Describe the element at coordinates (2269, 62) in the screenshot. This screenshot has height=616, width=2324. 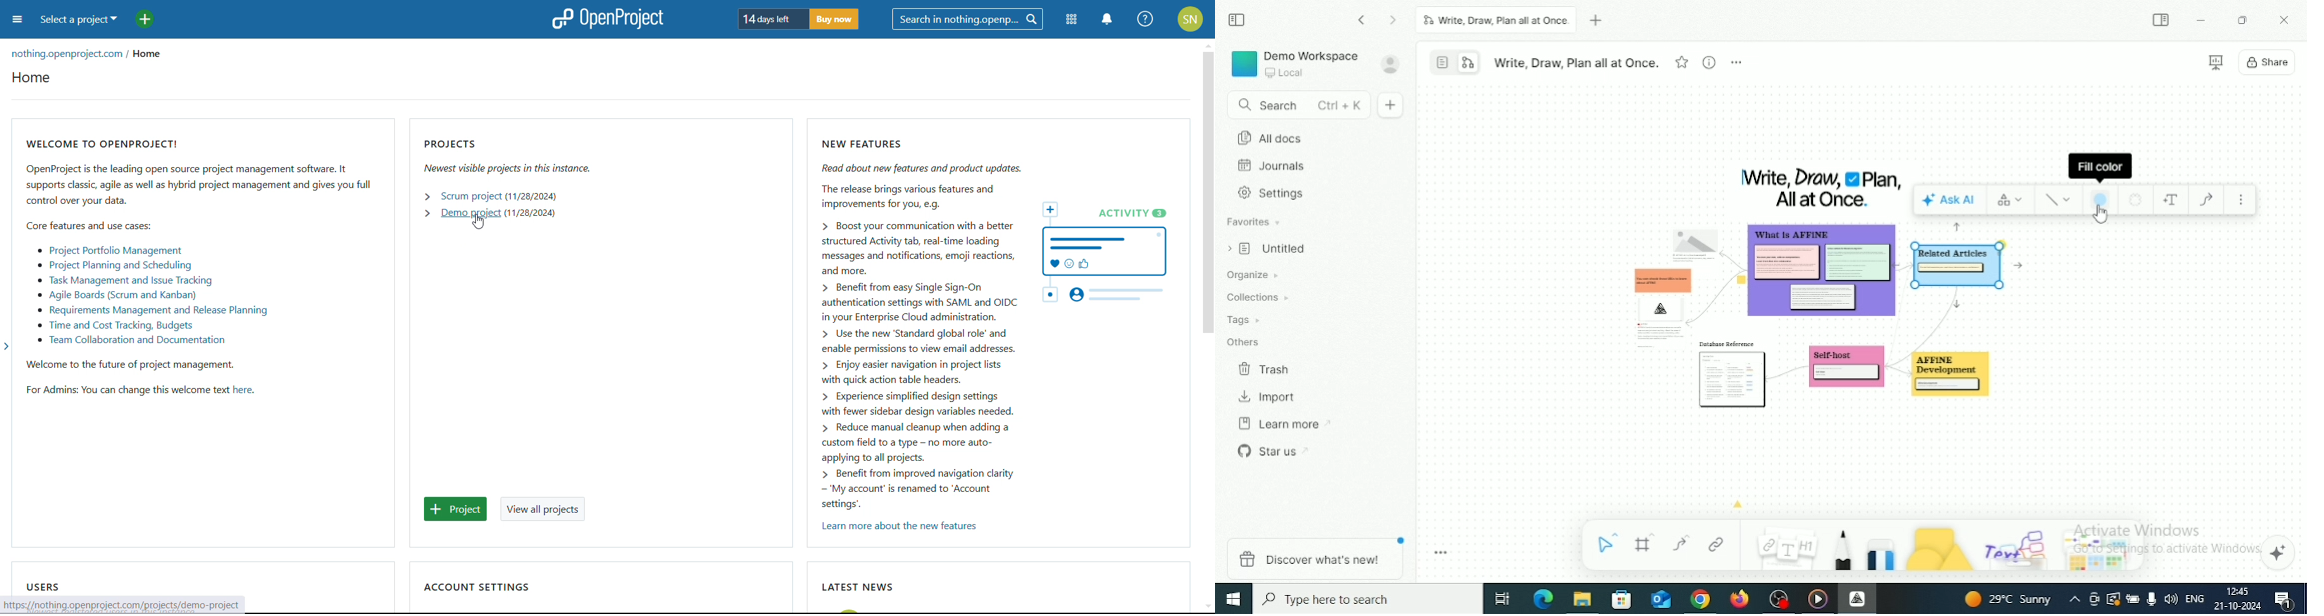
I see `Share` at that location.